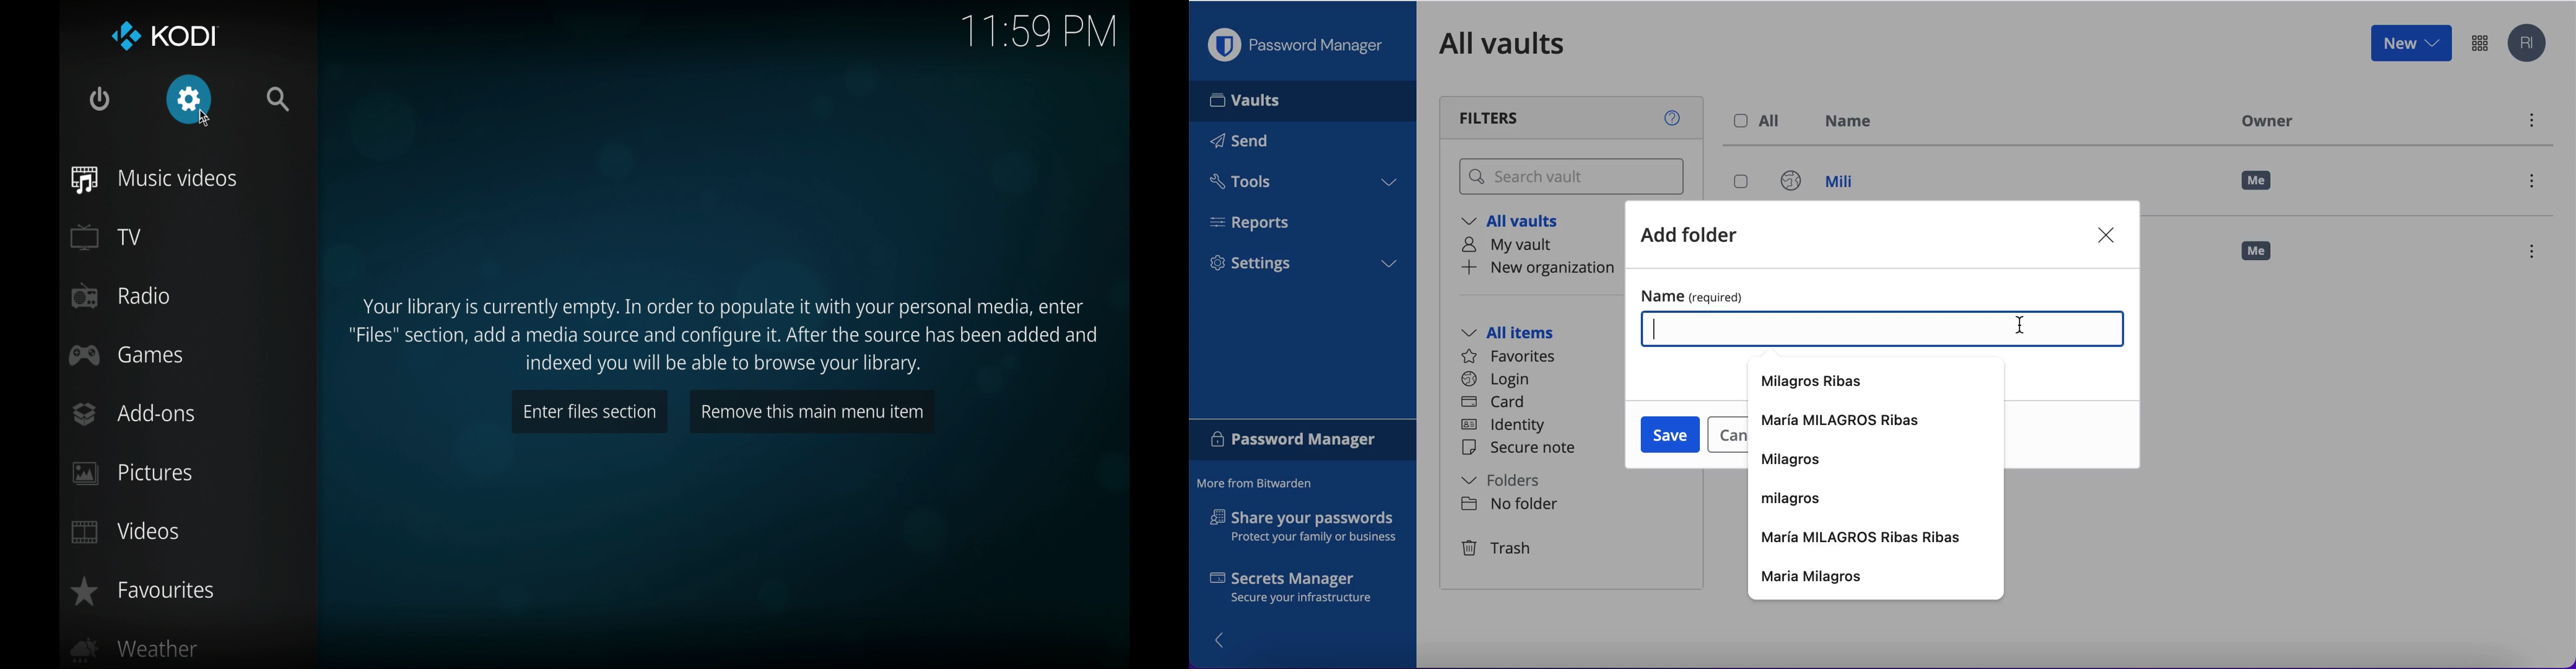  What do you see at coordinates (2265, 256) in the screenshot?
I see `me` at bounding box center [2265, 256].